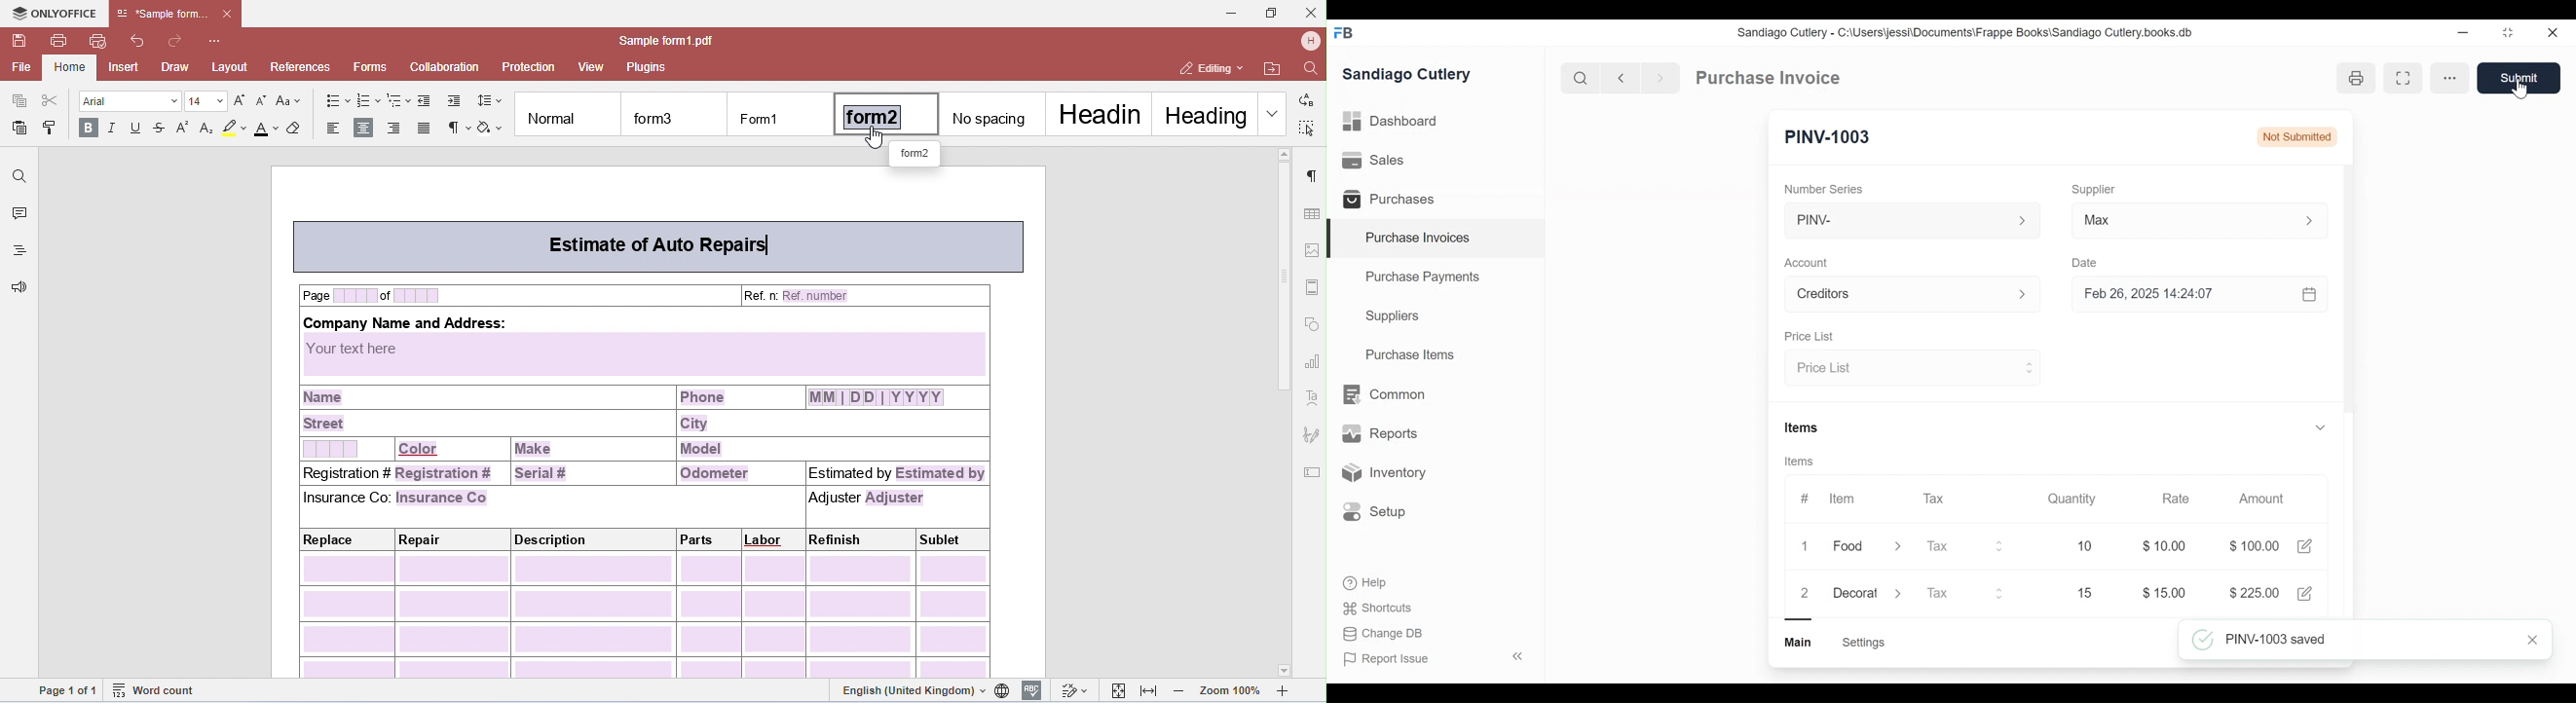  Describe the element at coordinates (1366, 583) in the screenshot. I see `Help` at that location.